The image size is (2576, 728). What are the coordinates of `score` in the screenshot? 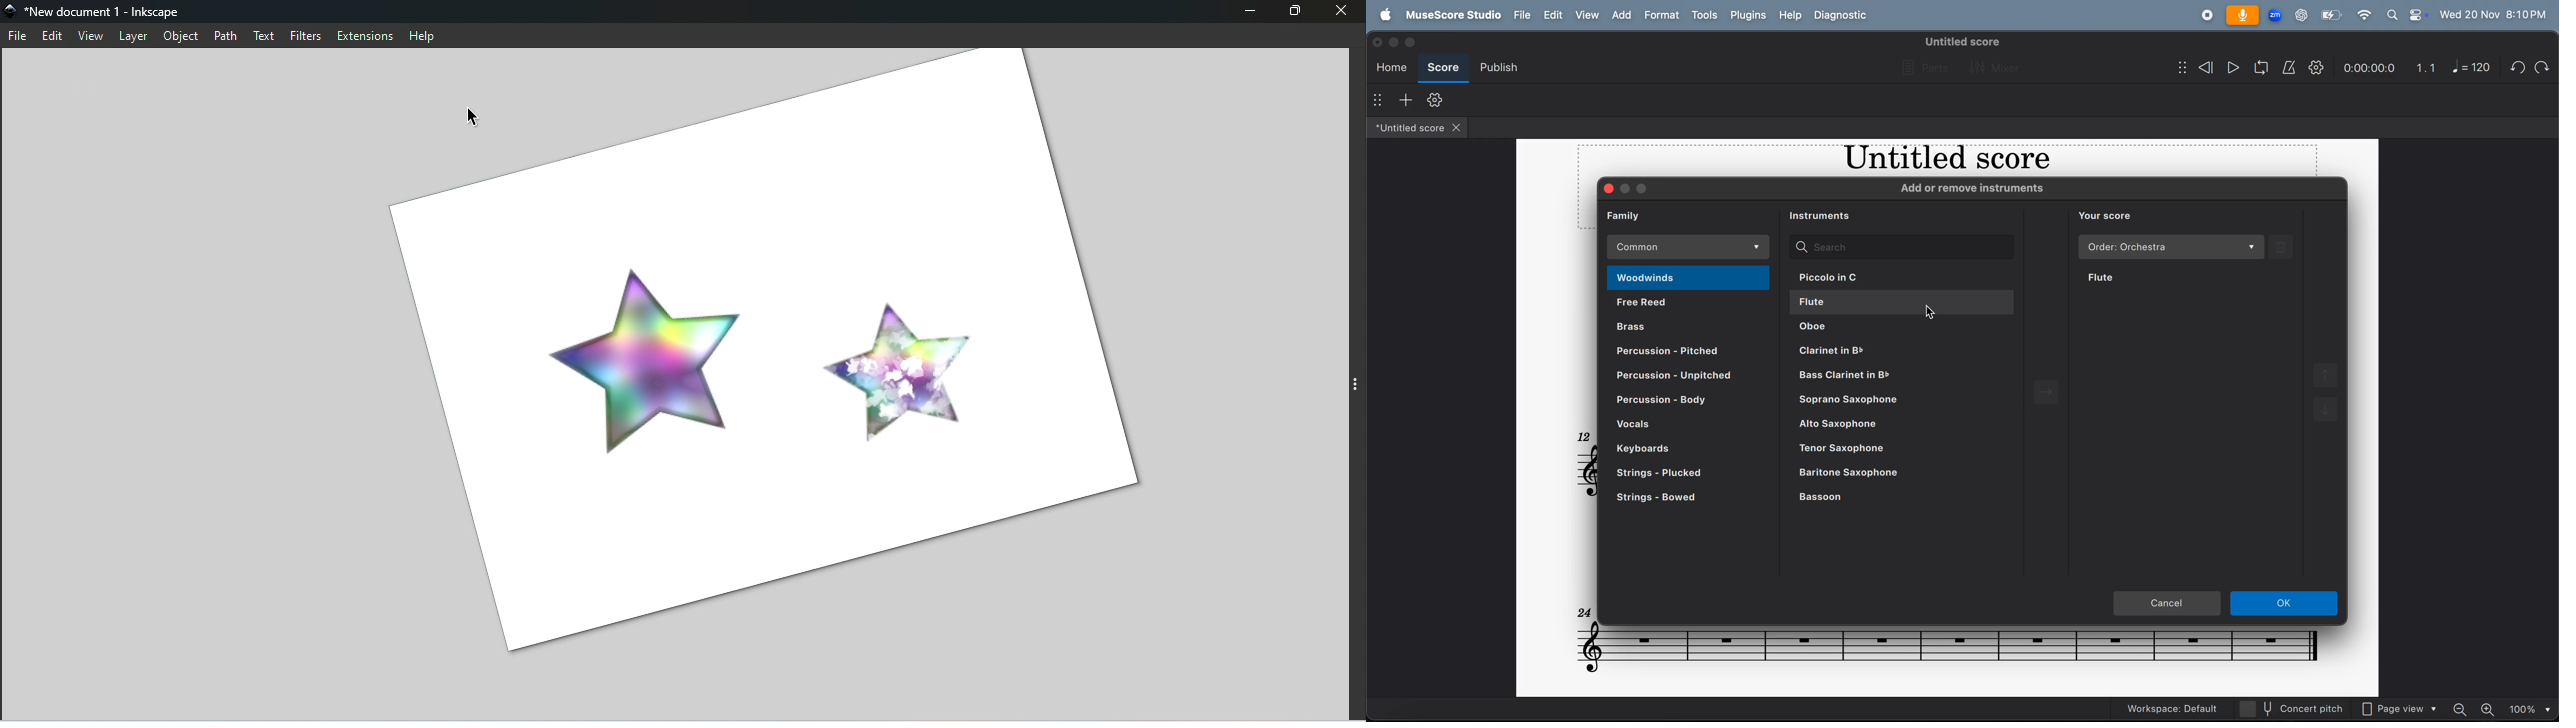 It's located at (1445, 66).